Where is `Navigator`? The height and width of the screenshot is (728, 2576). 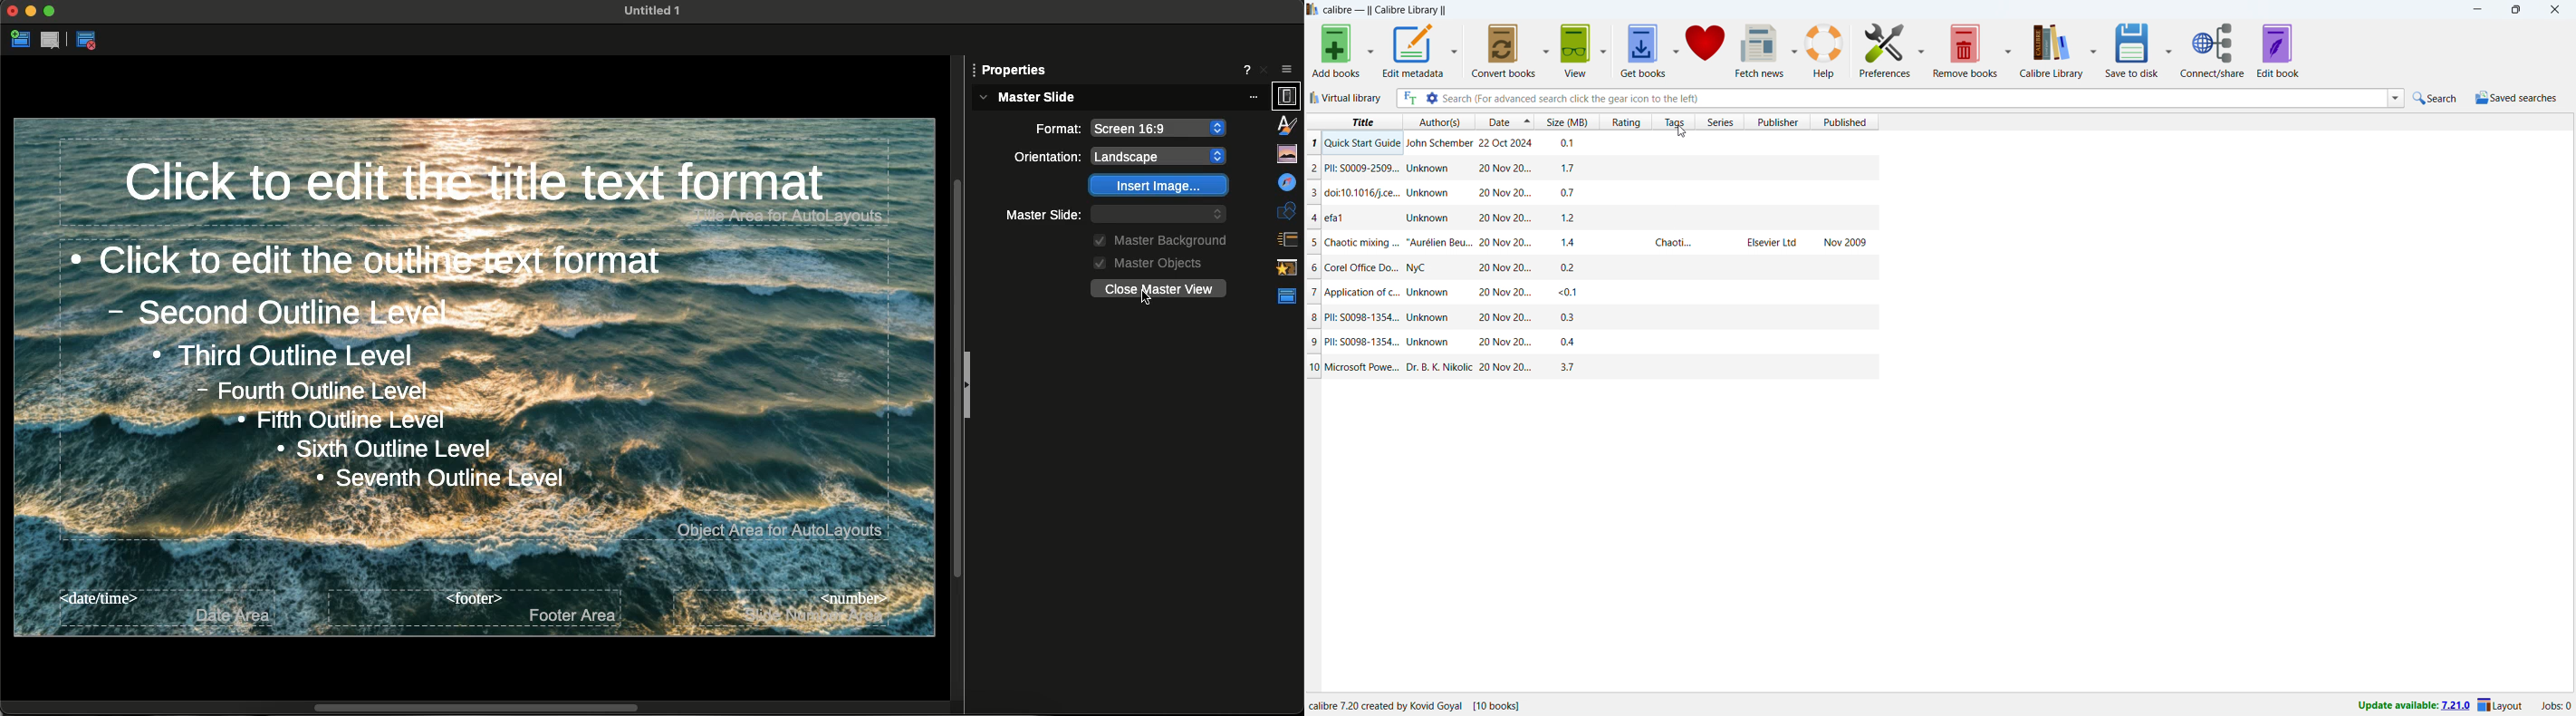
Navigator is located at coordinates (1286, 151).